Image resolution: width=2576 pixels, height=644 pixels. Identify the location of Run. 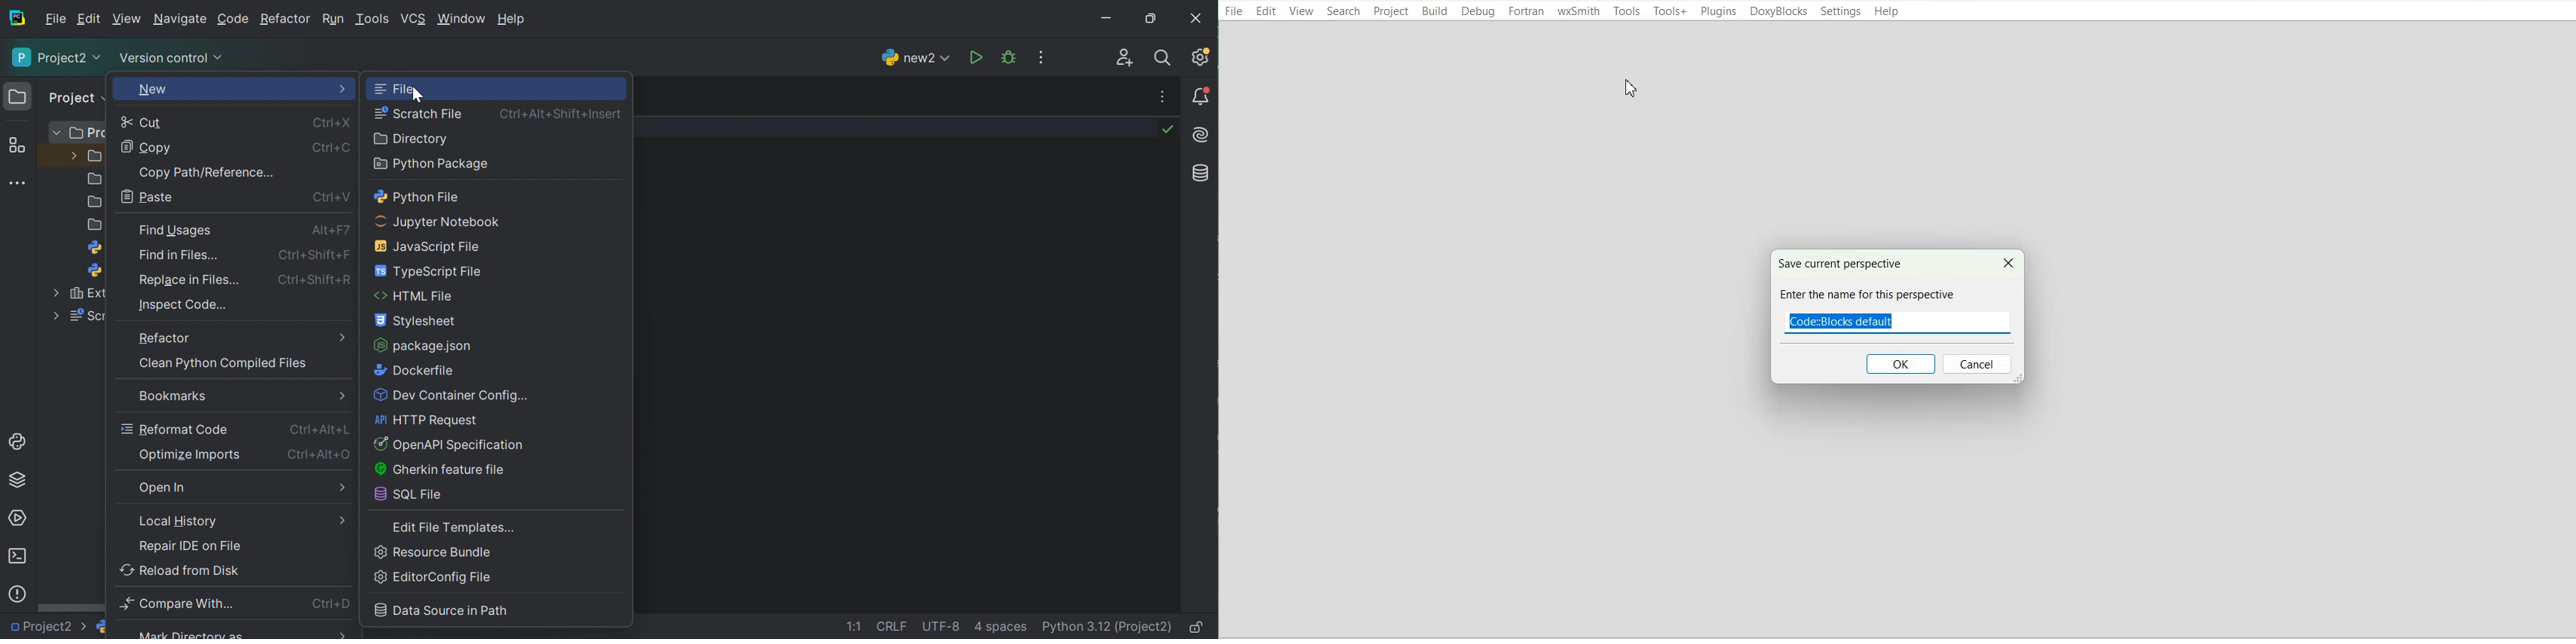
(332, 19).